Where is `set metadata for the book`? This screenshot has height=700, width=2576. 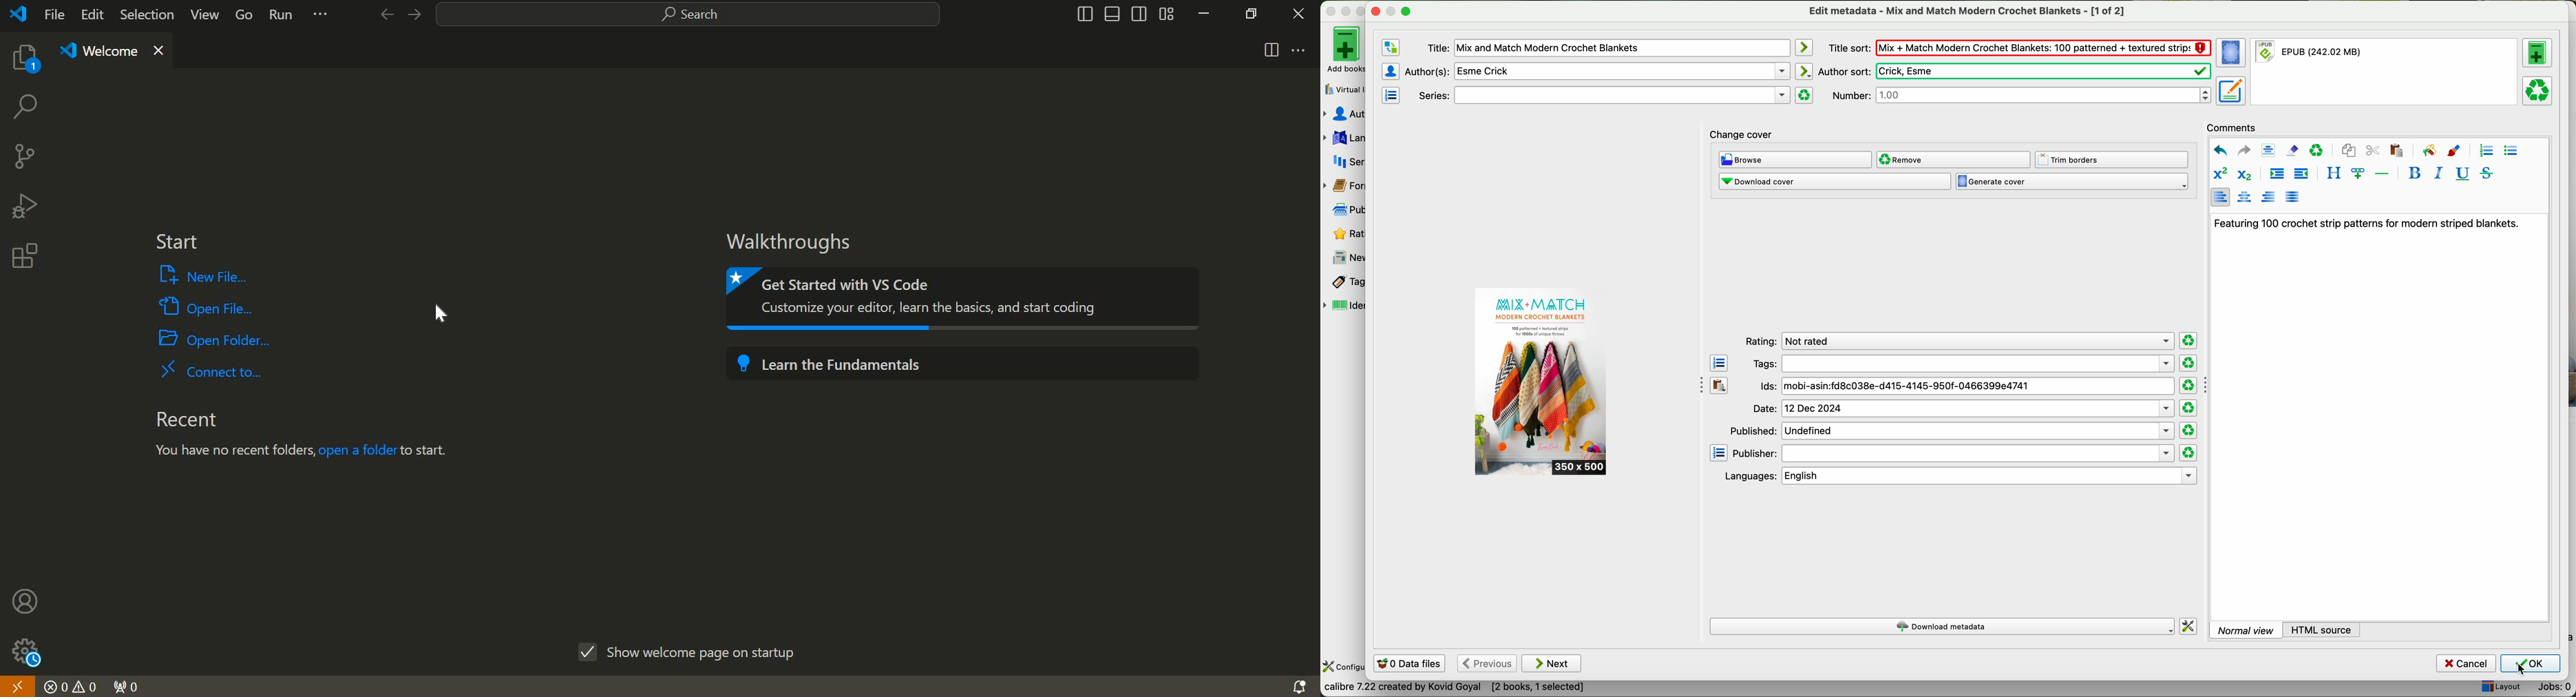
set metadata for the book is located at coordinates (2230, 90).